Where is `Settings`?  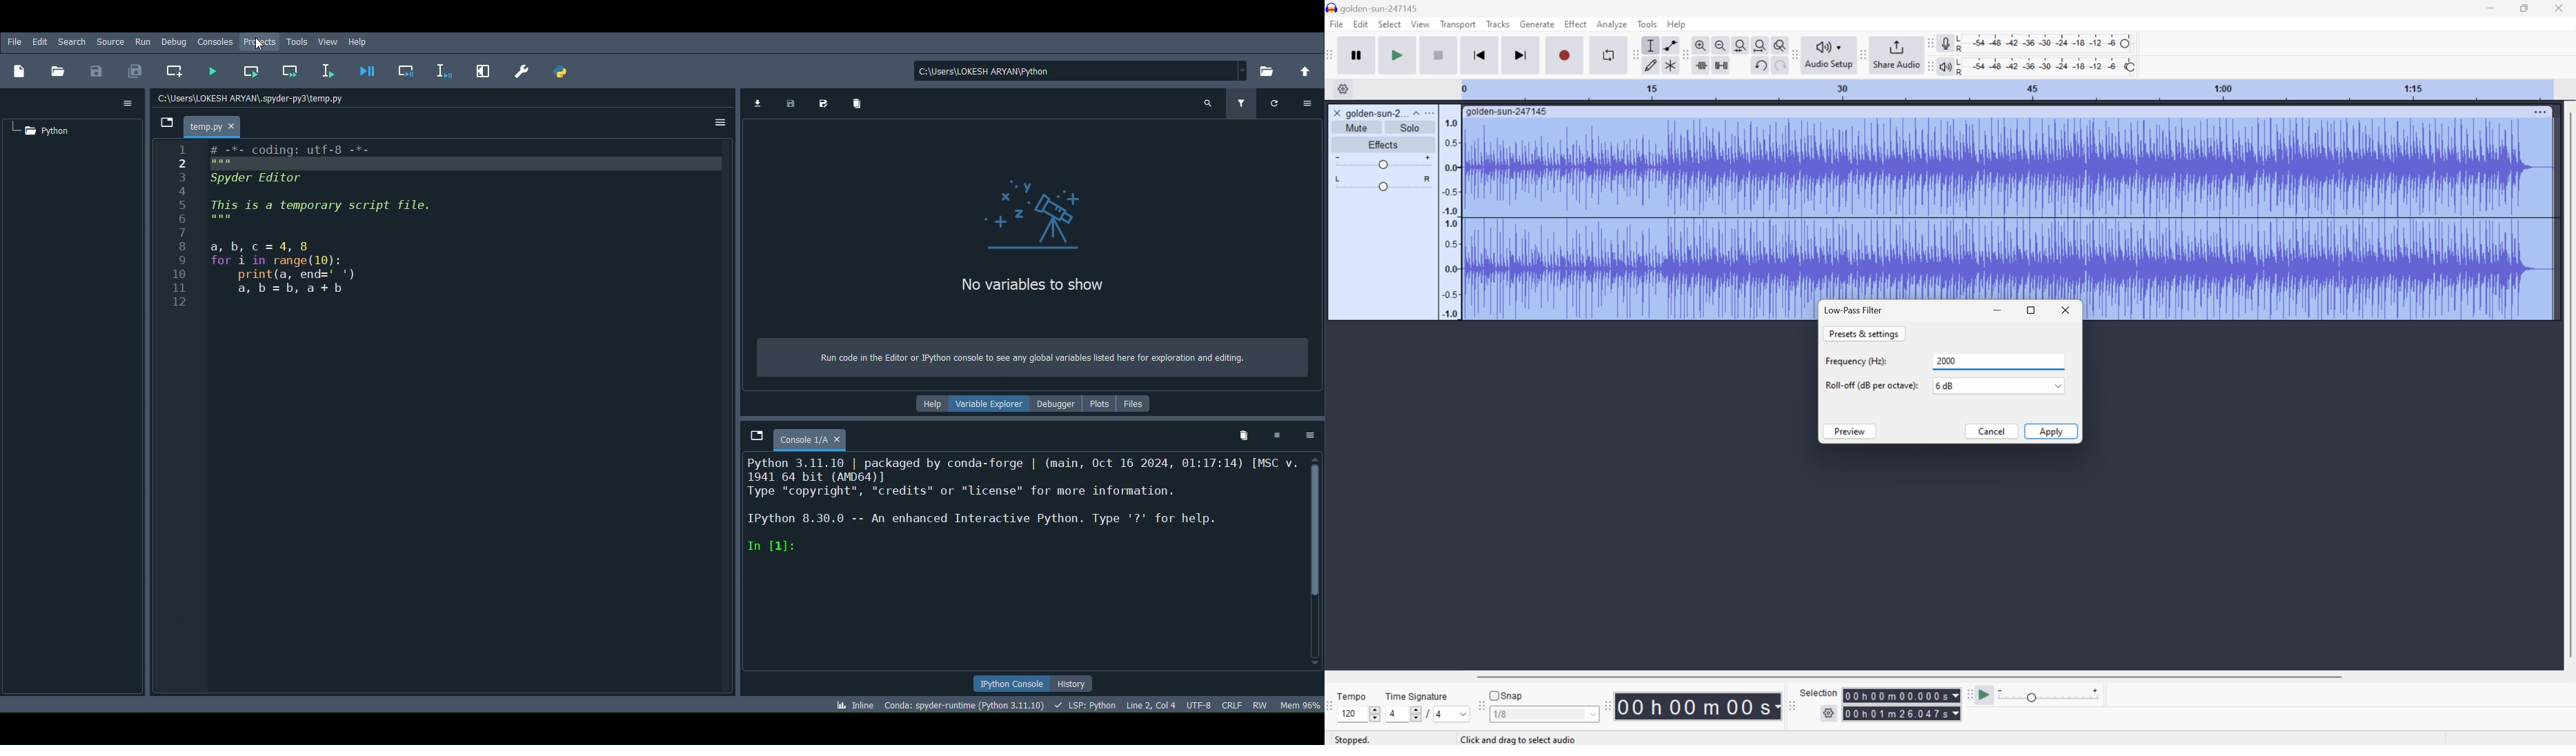 Settings is located at coordinates (1341, 89).